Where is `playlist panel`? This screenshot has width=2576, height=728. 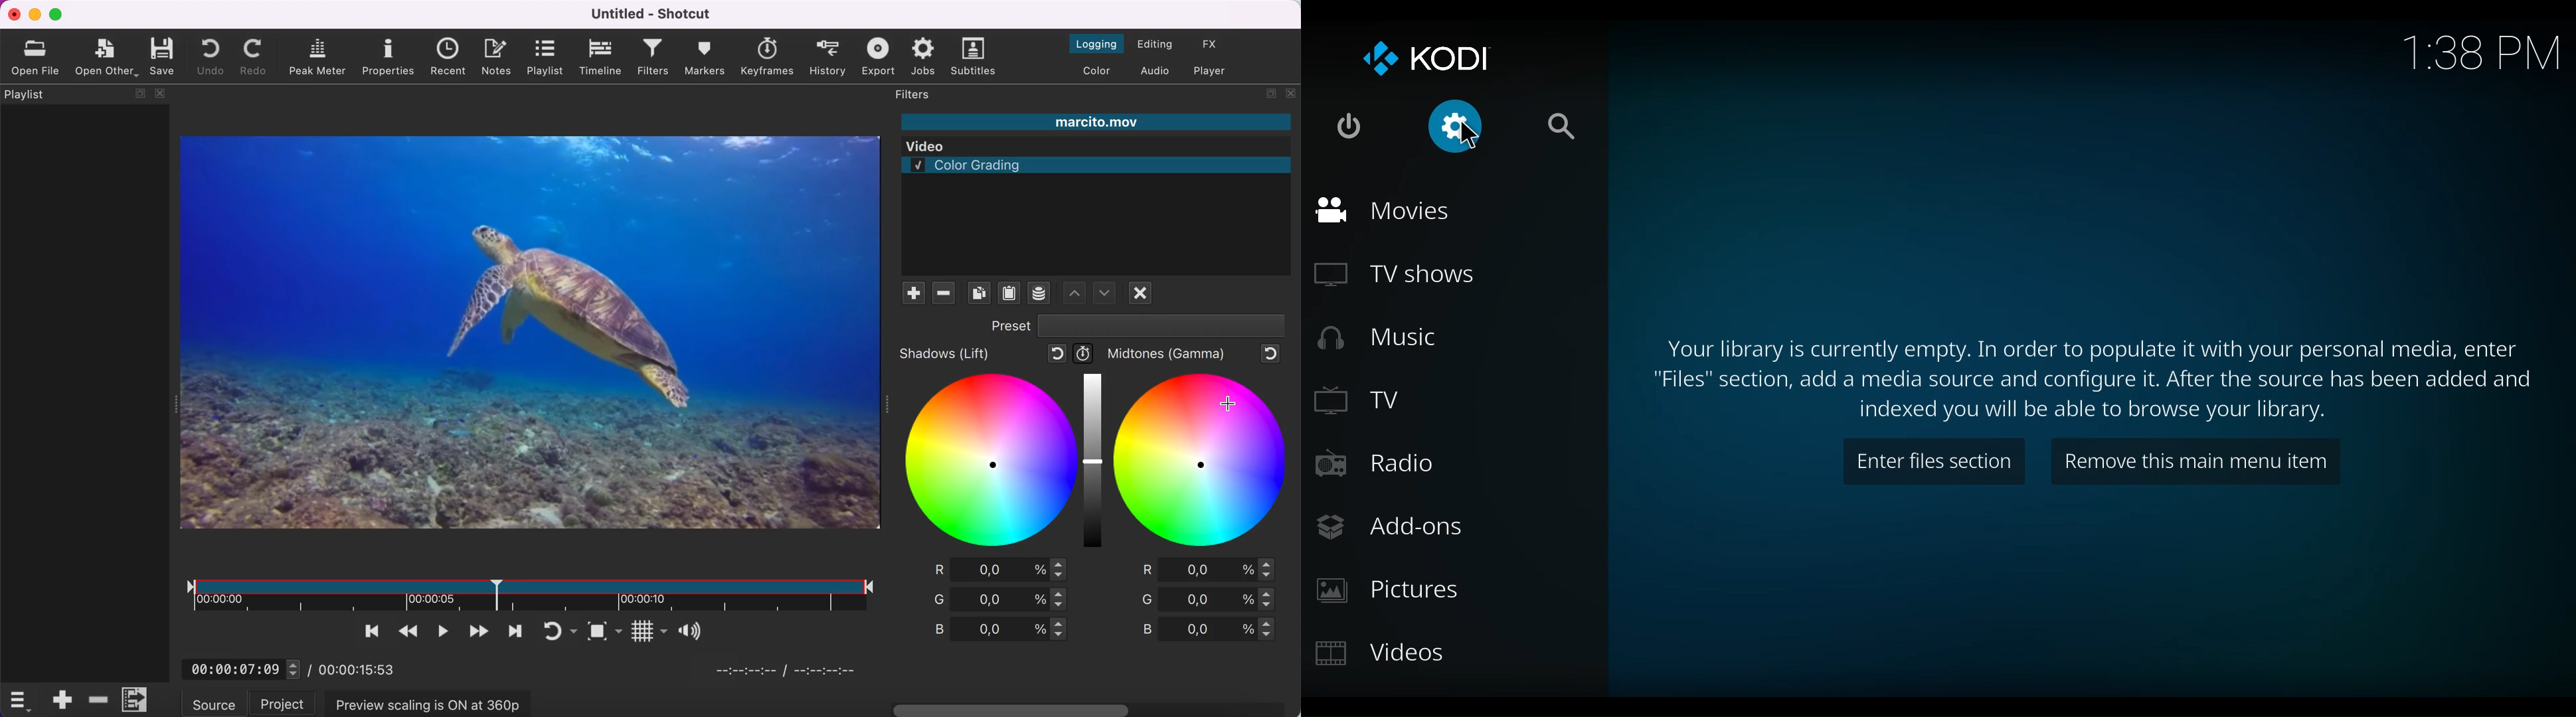
playlist panel is located at coordinates (84, 261).